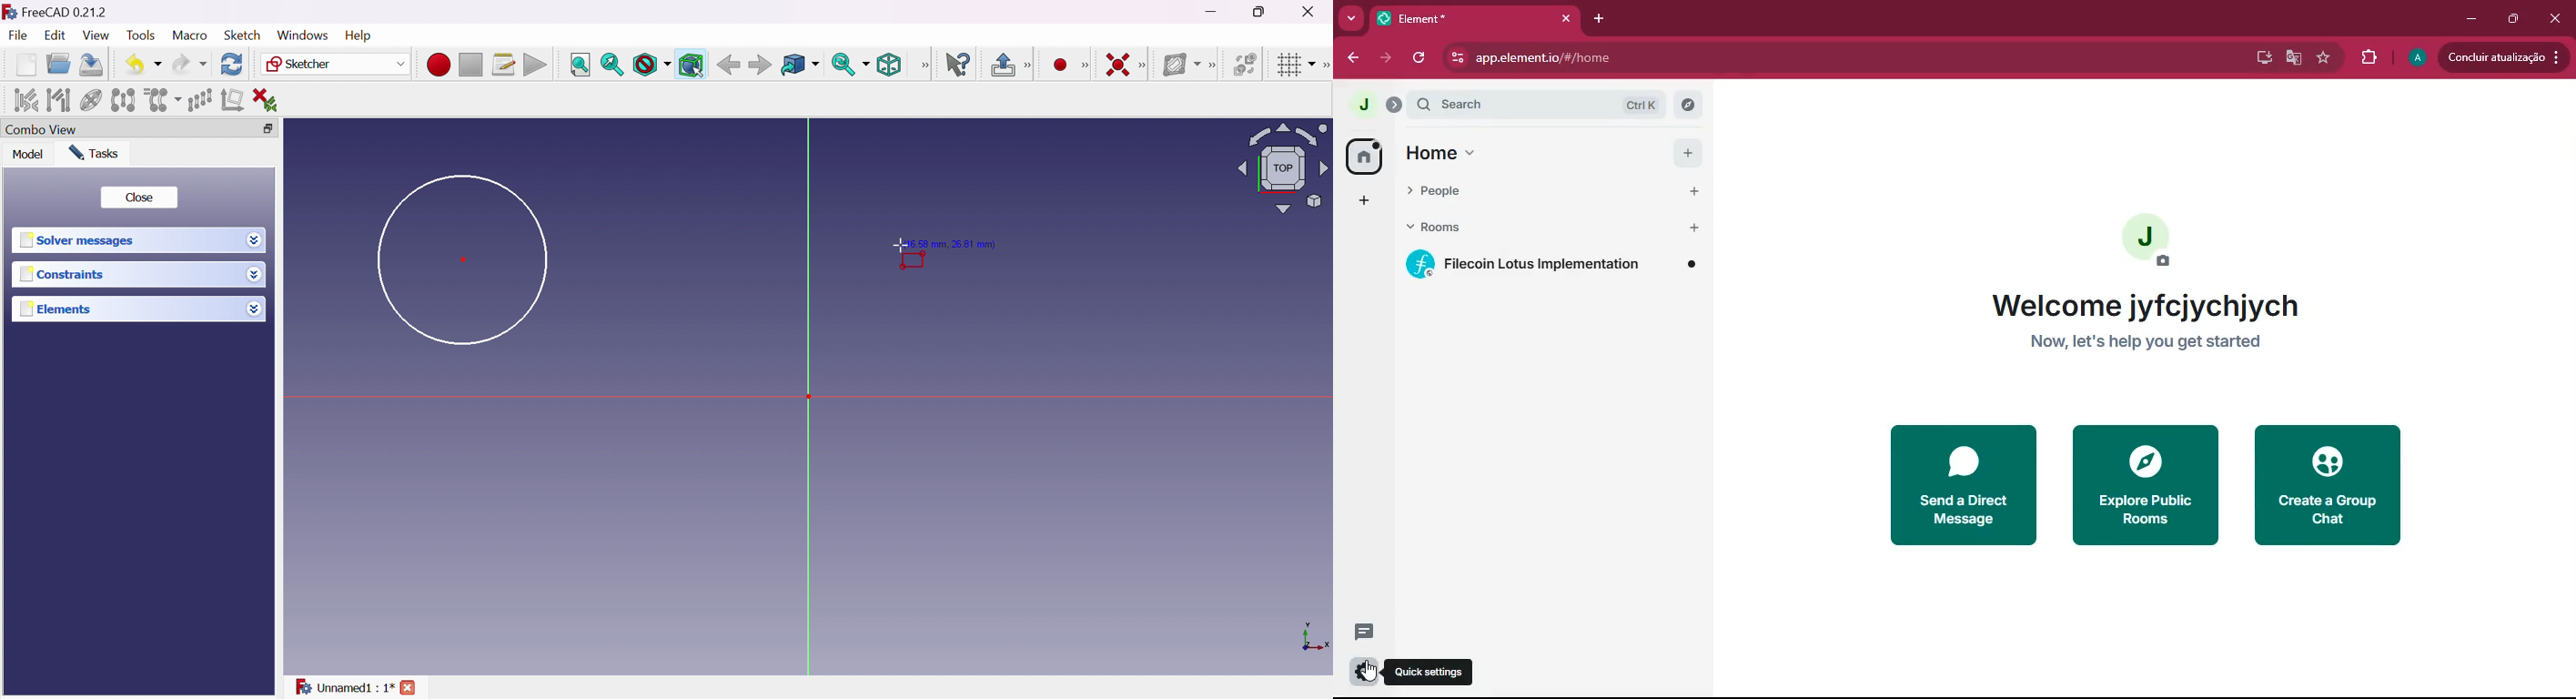  What do you see at coordinates (93, 152) in the screenshot?
I see `Tasks` at bounding box center [93, 152].